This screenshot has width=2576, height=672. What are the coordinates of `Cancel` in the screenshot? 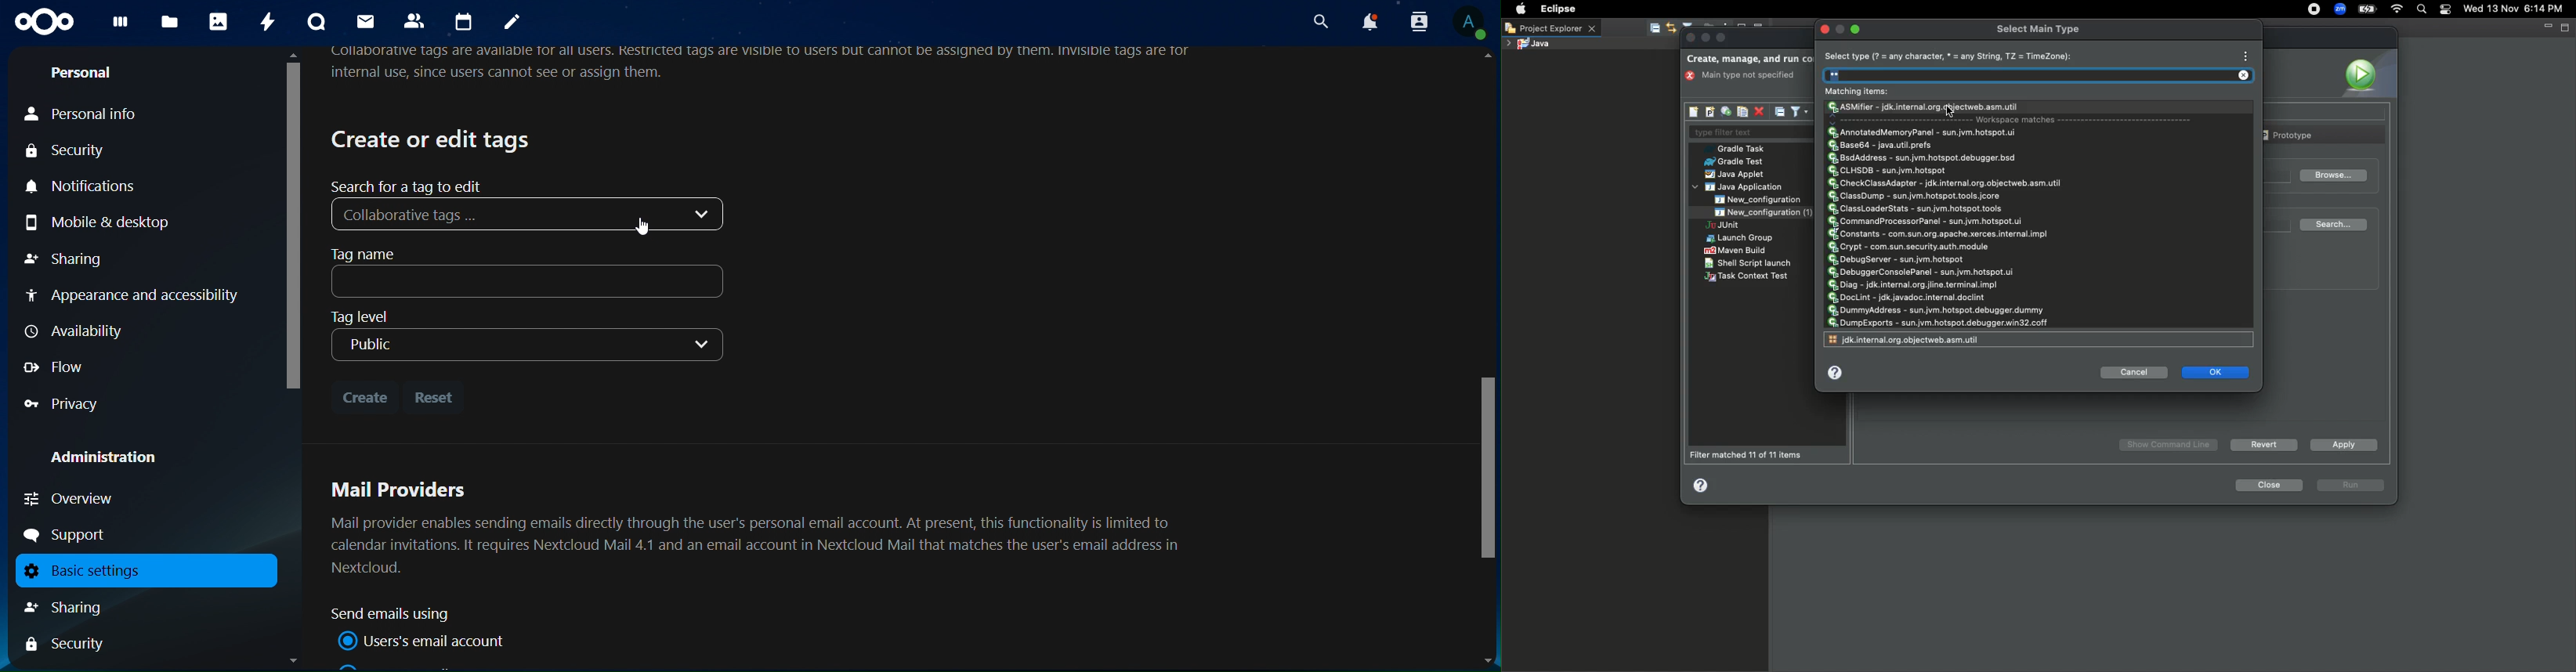 It's located at (2135, 373).